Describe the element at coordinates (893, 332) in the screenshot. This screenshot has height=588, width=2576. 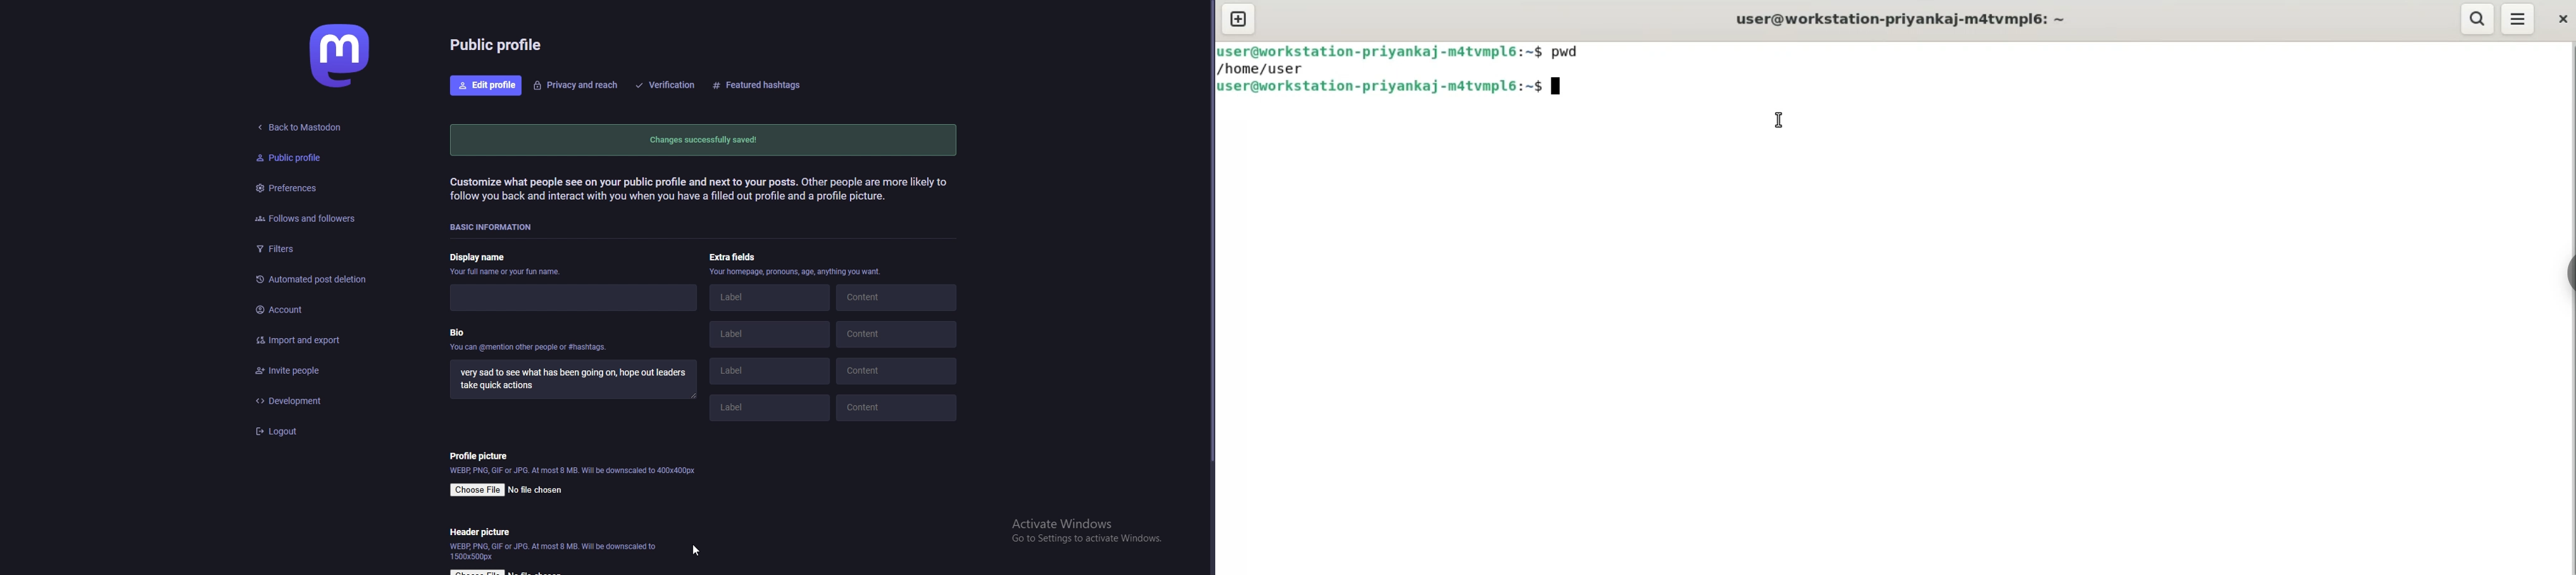
I see `Content` at that location.